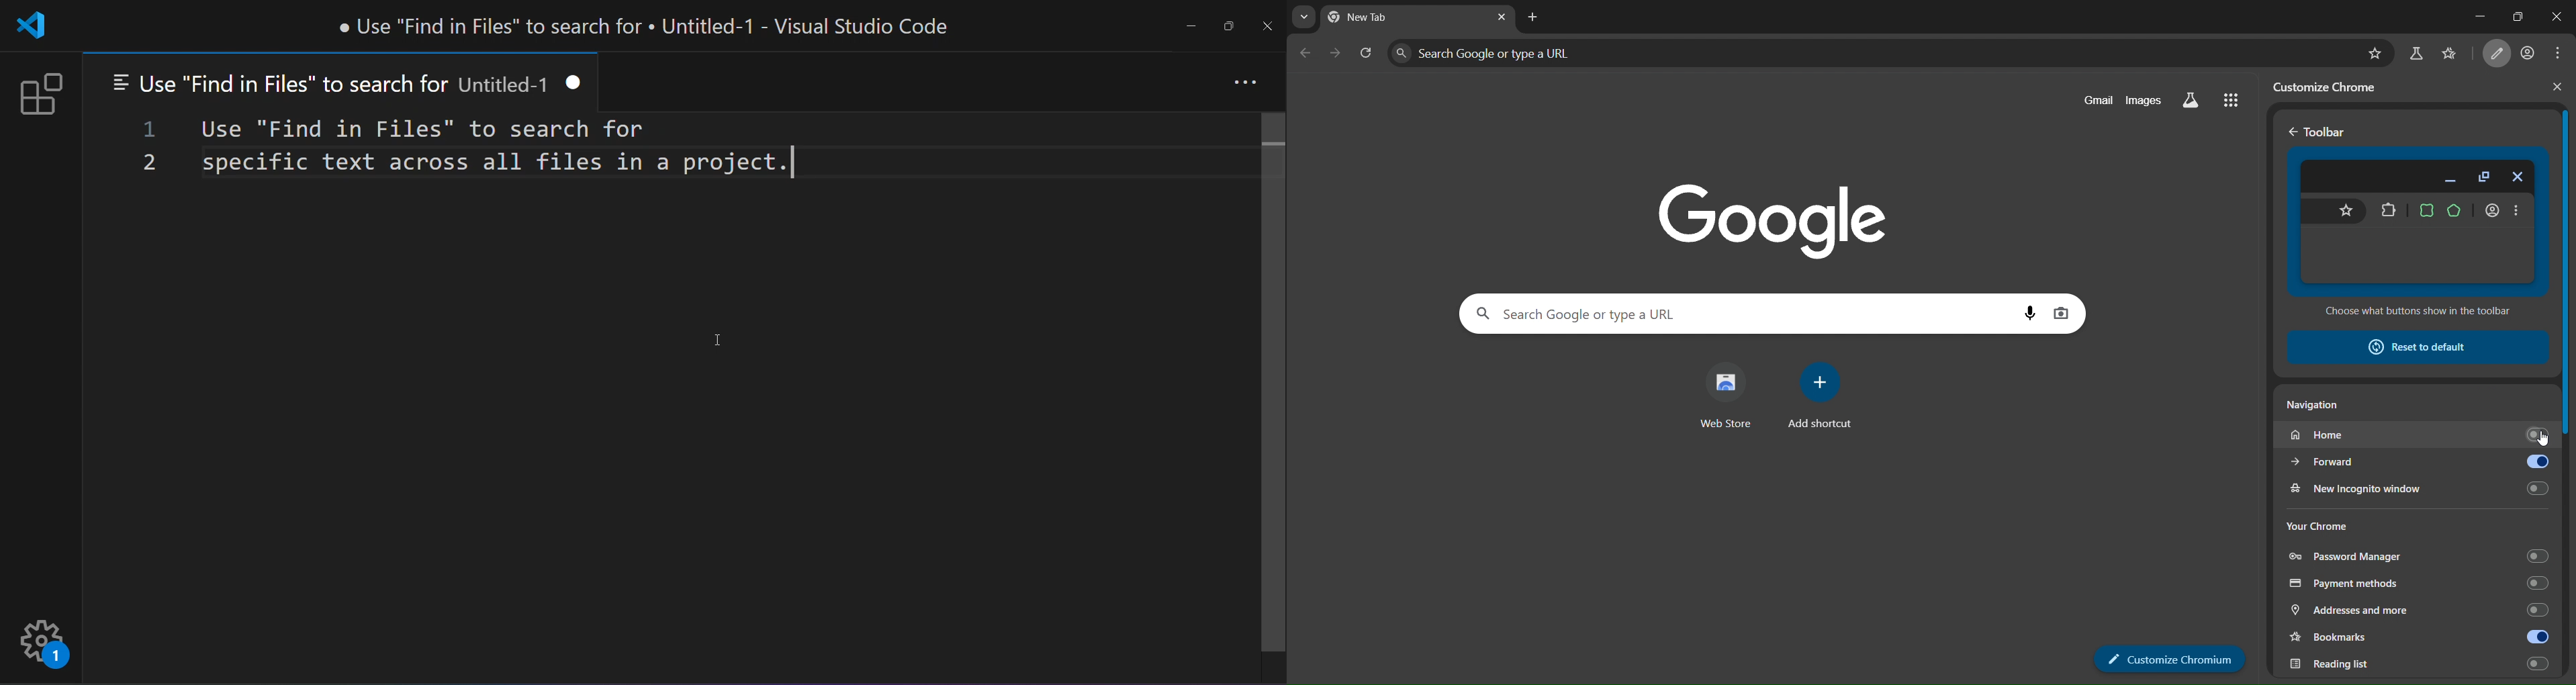 The width and height of the screenshot is (2576, 700). I want to click on forward, so click(2358, 463).